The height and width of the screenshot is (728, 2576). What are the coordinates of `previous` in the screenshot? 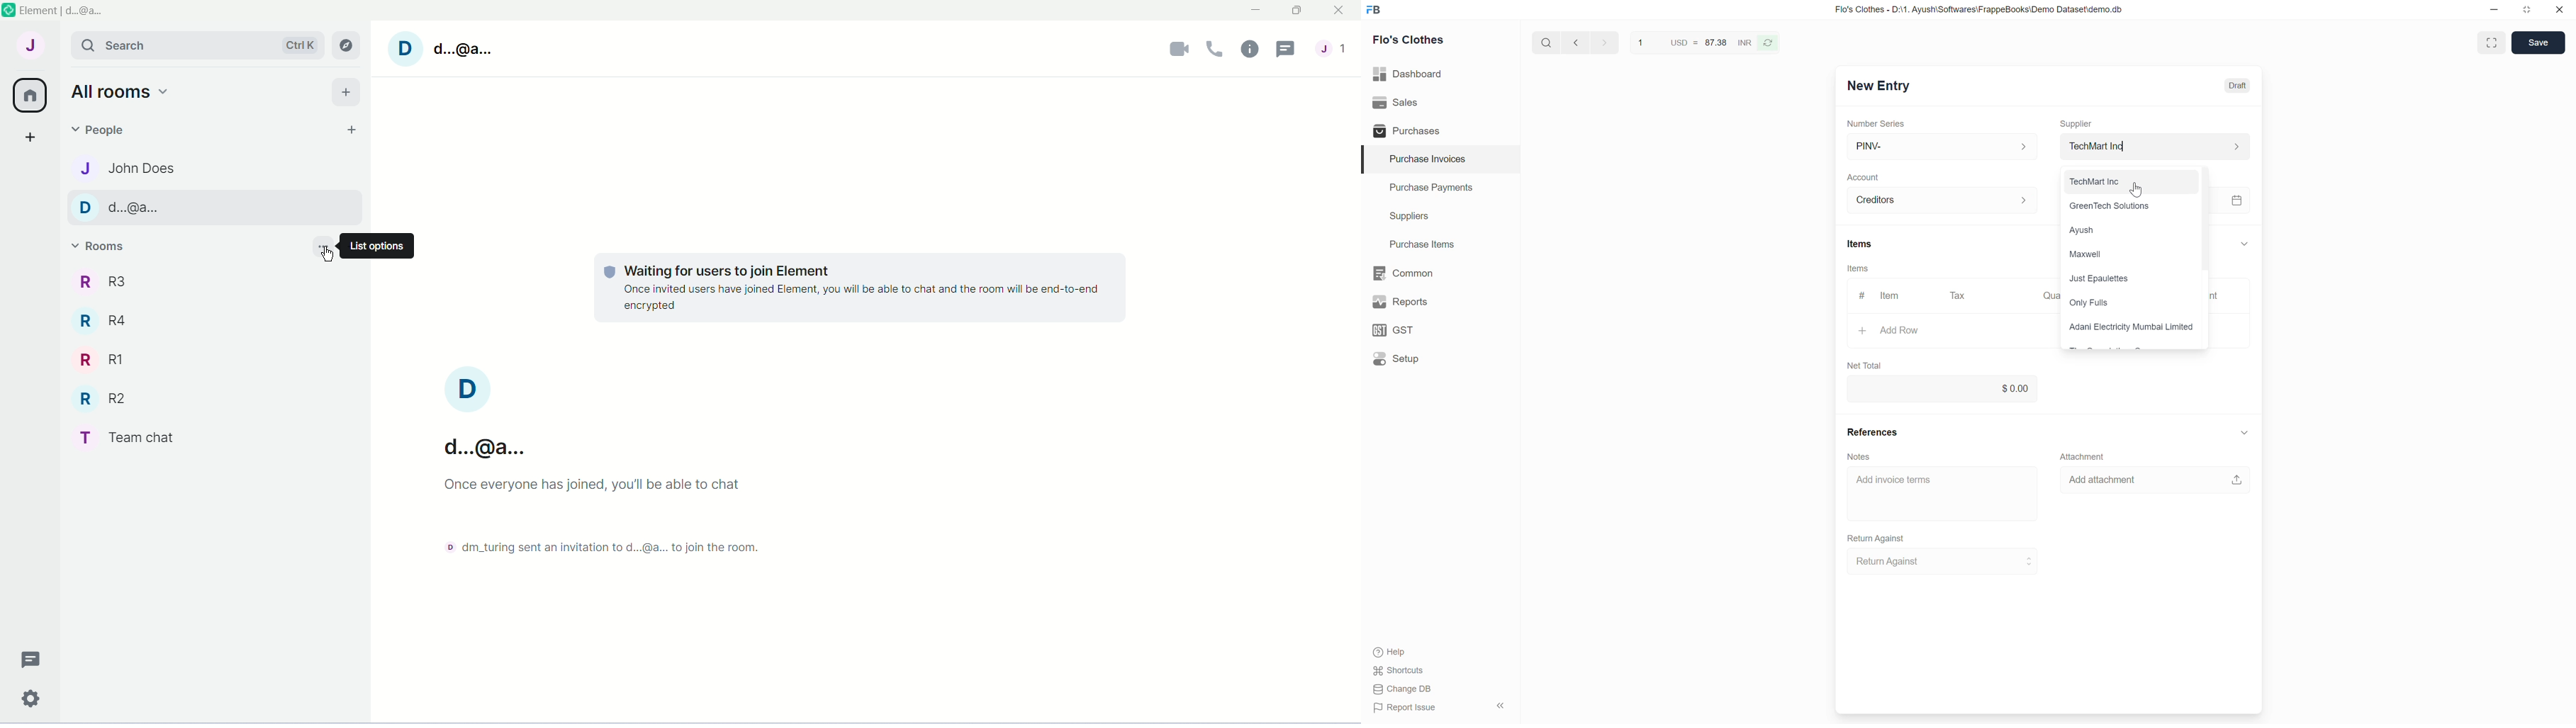 It's located at (1603, 41).